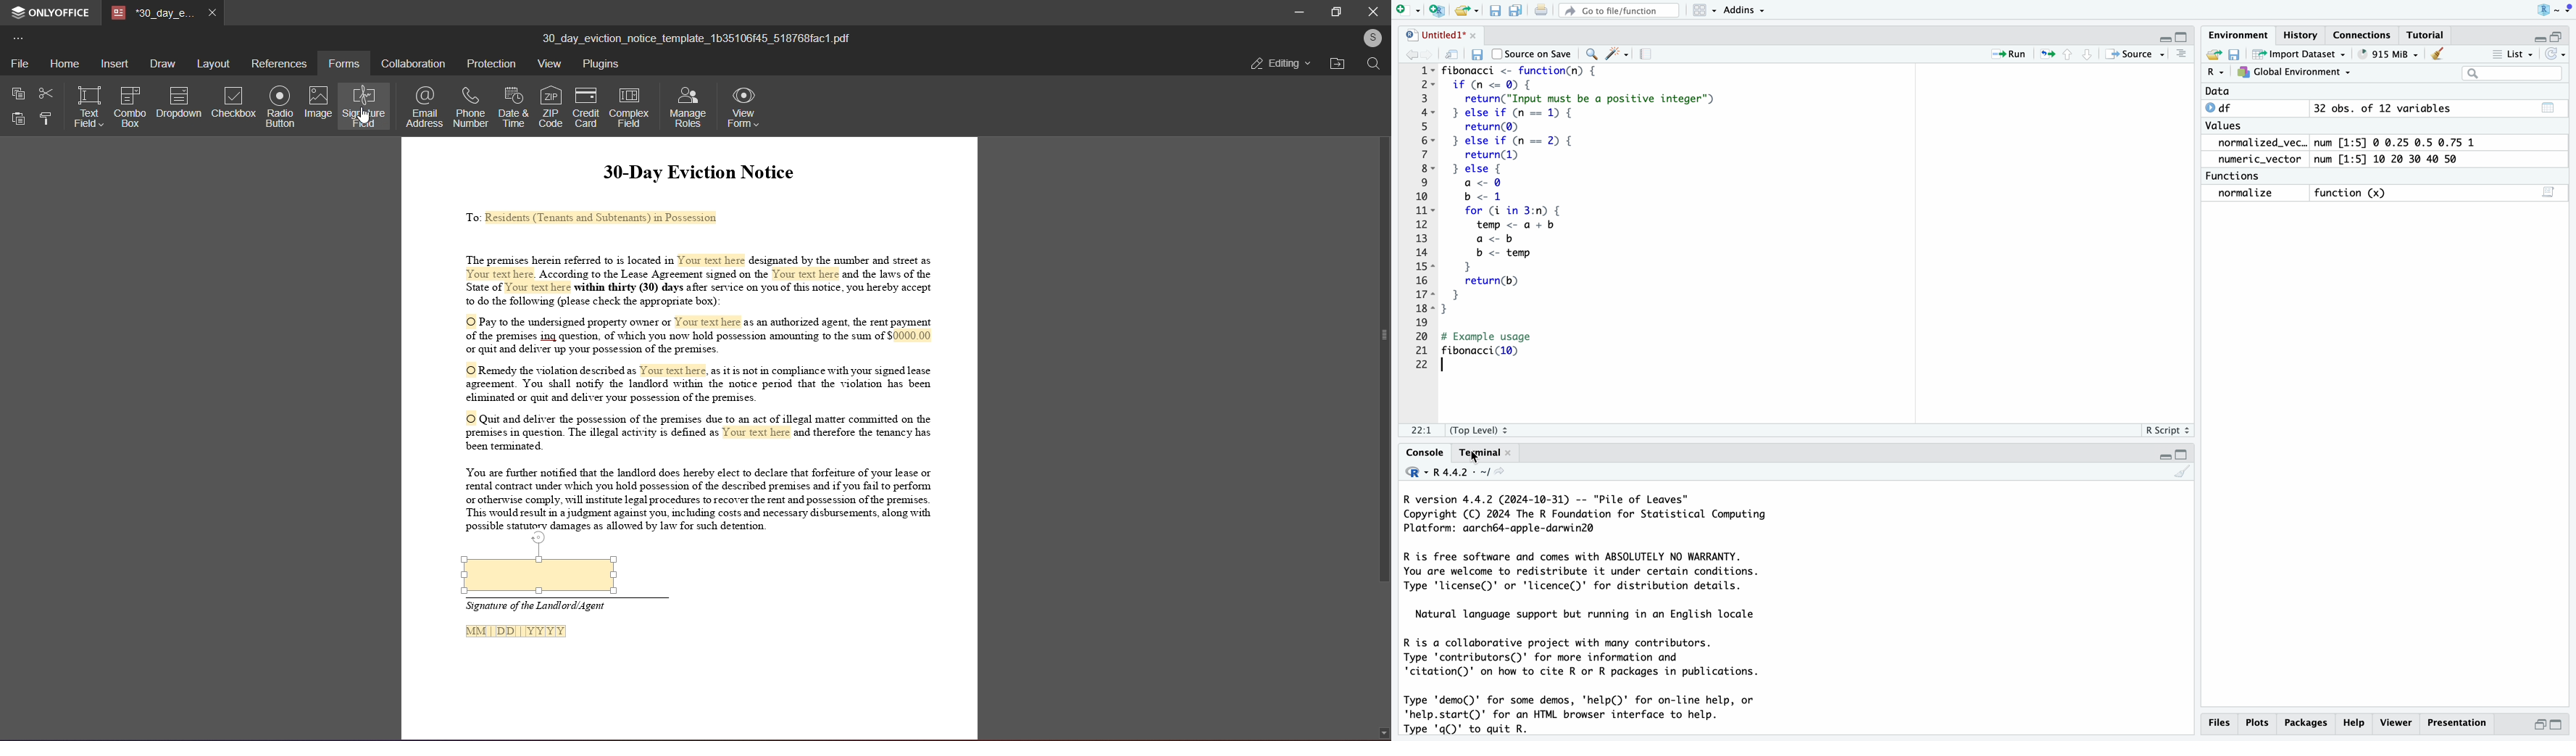  Describe the element at coordinates (1419, 218) in the screenshot. I see `serial numbers` at that location.